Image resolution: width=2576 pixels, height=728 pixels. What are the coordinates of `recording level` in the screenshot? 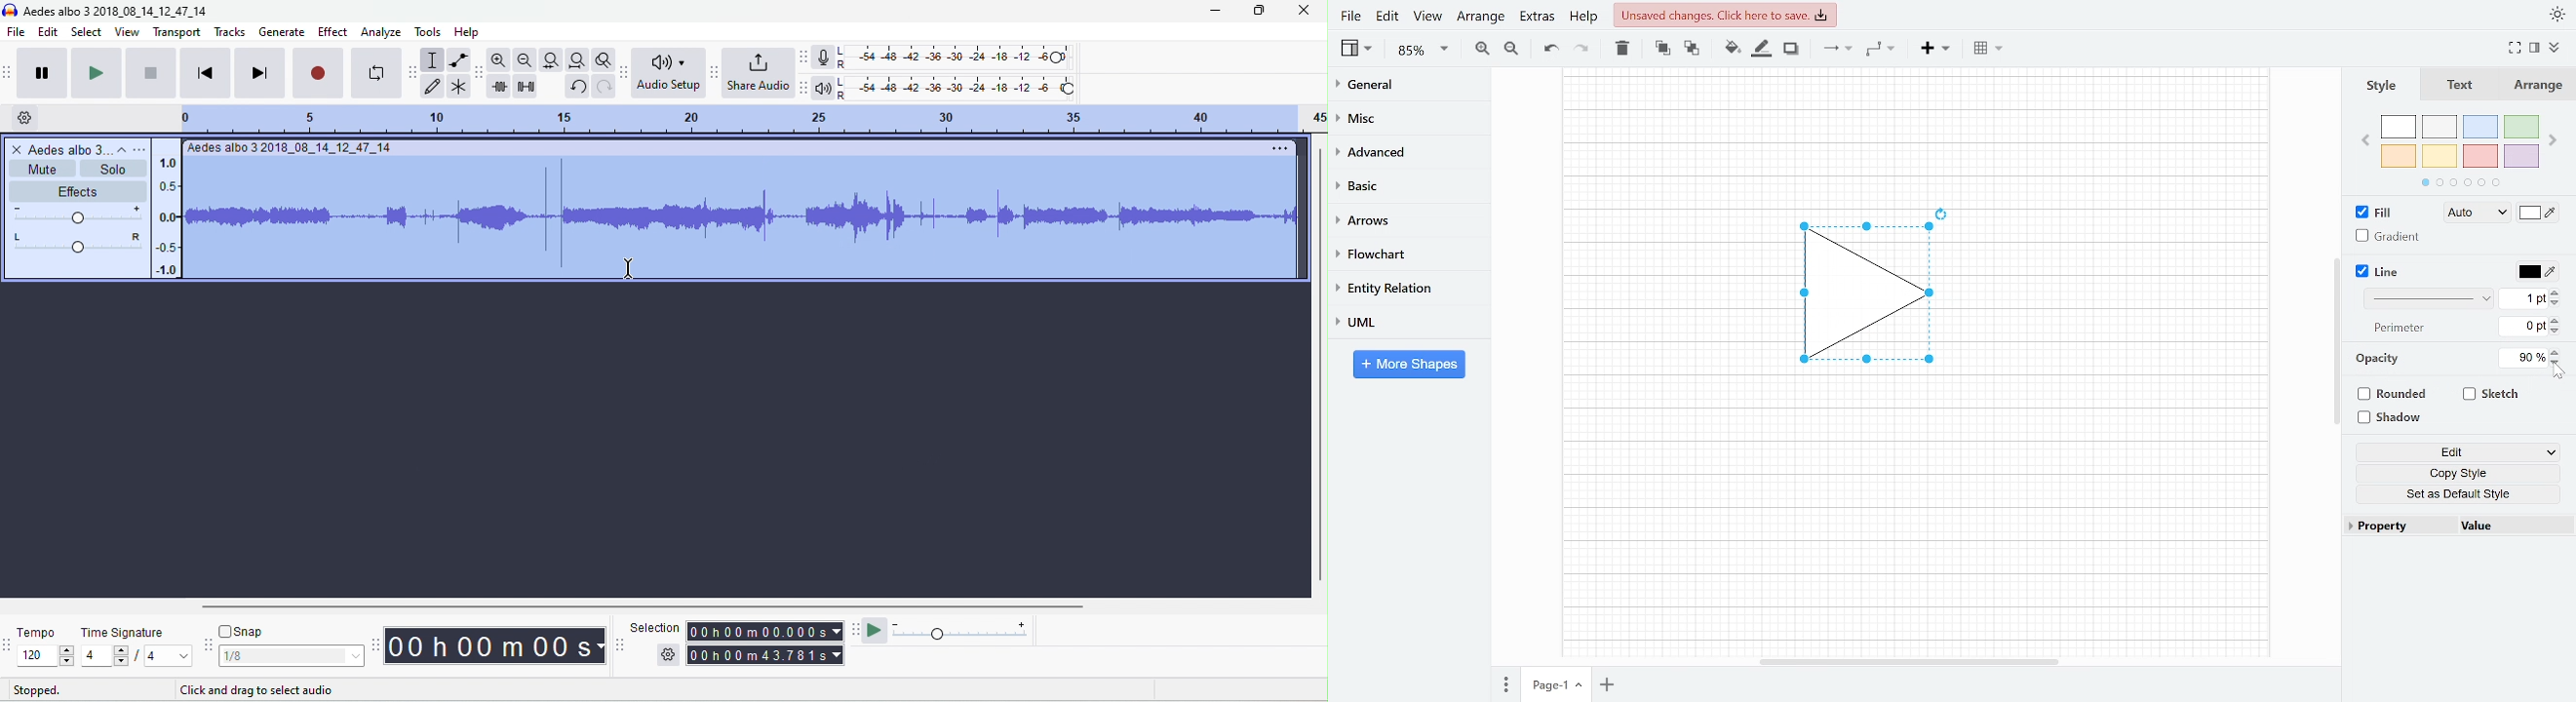 It's located at (964, 58).